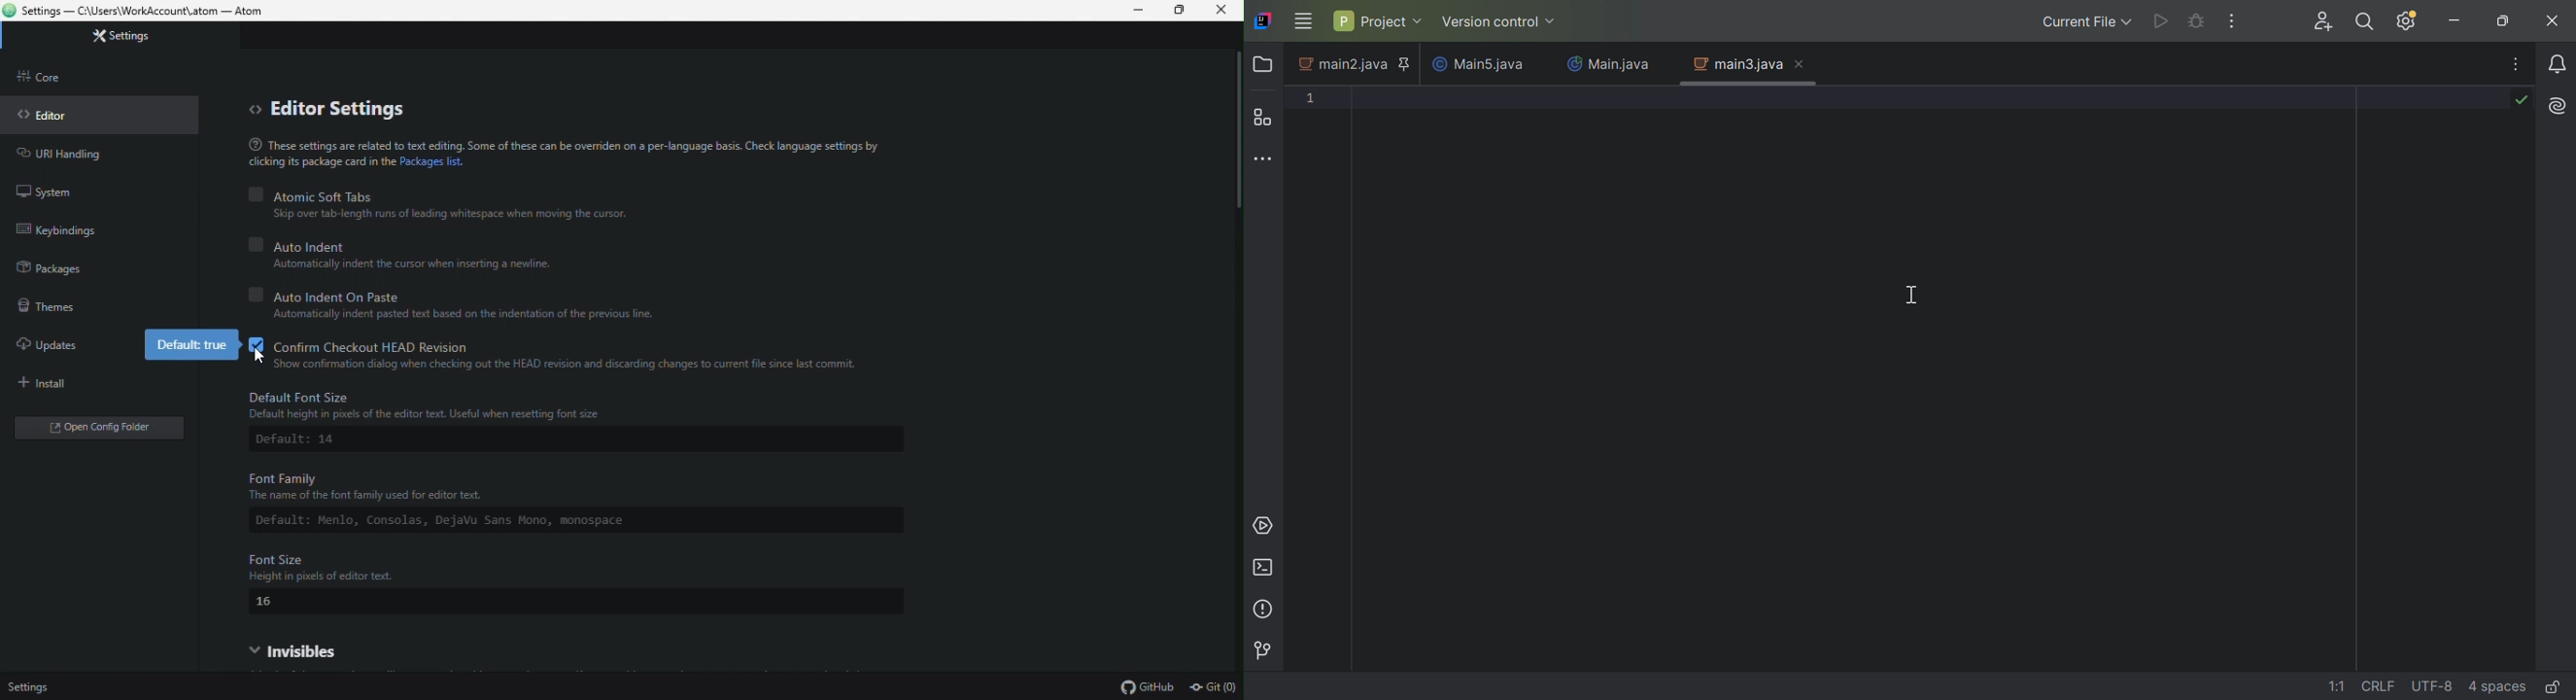 This screenshot has width=2576, height=700. What do you see at coordinates (2454, 20) in the screenshot?
I see `Minimize` at bounding box center [2454, 20].